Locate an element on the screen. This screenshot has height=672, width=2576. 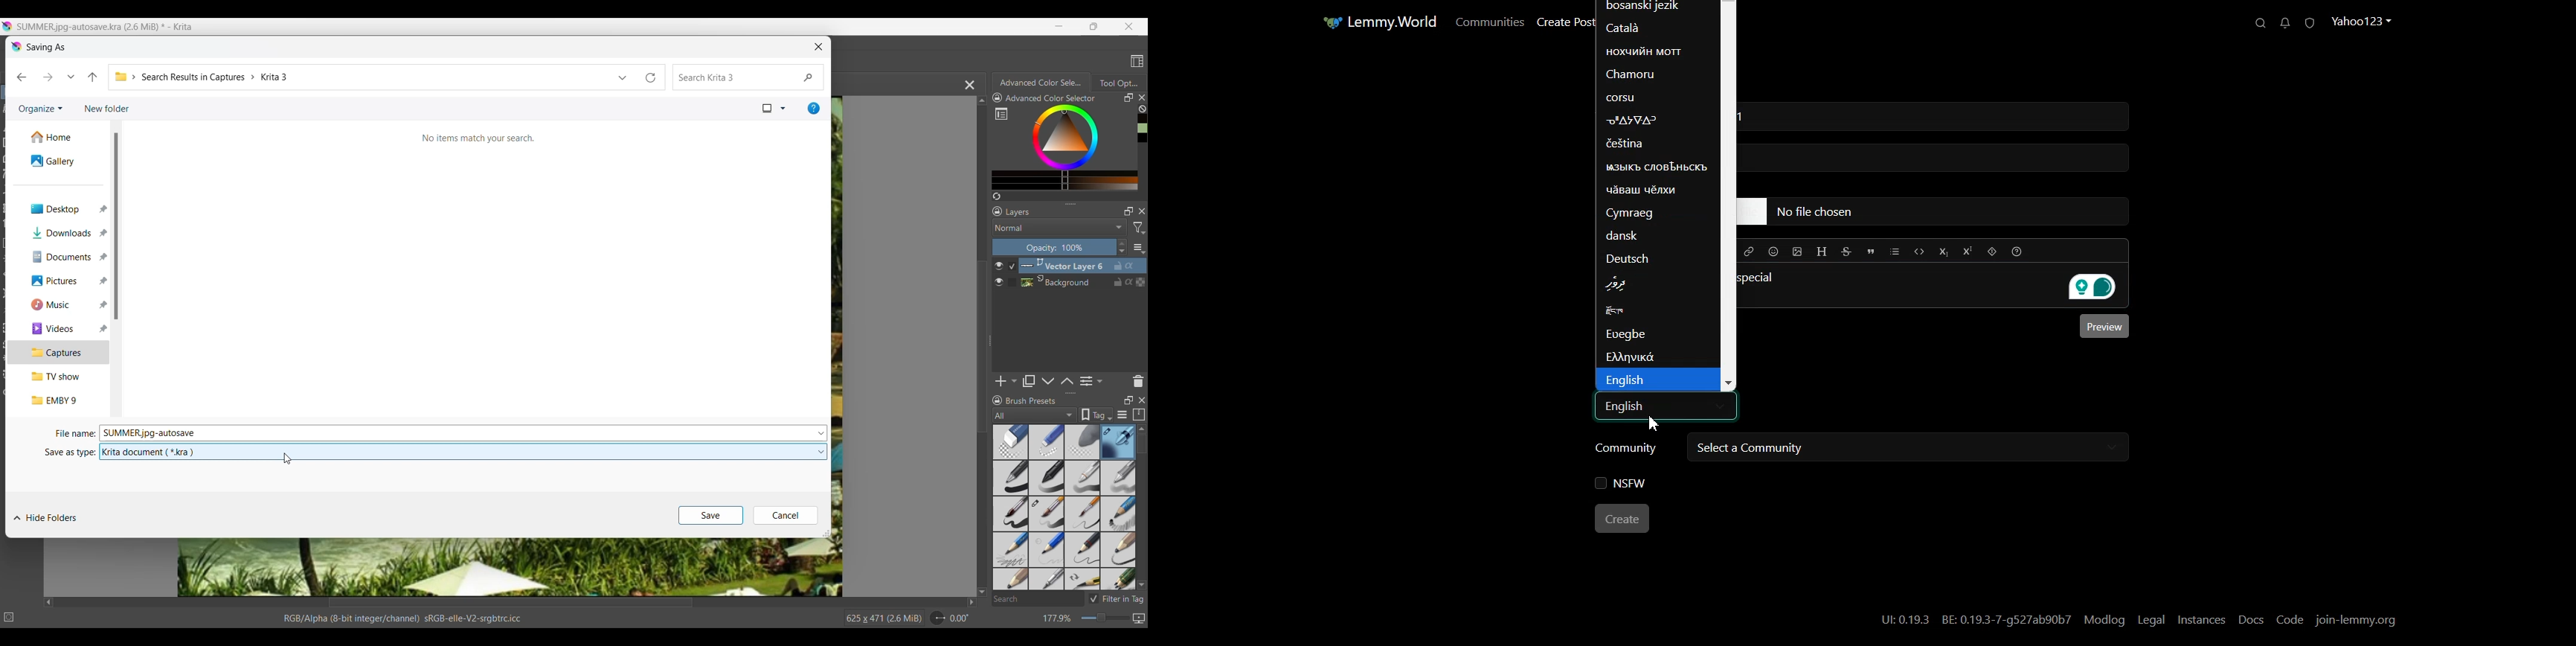
Vertical slide bar for left panel is located at coordinates (115, 226).